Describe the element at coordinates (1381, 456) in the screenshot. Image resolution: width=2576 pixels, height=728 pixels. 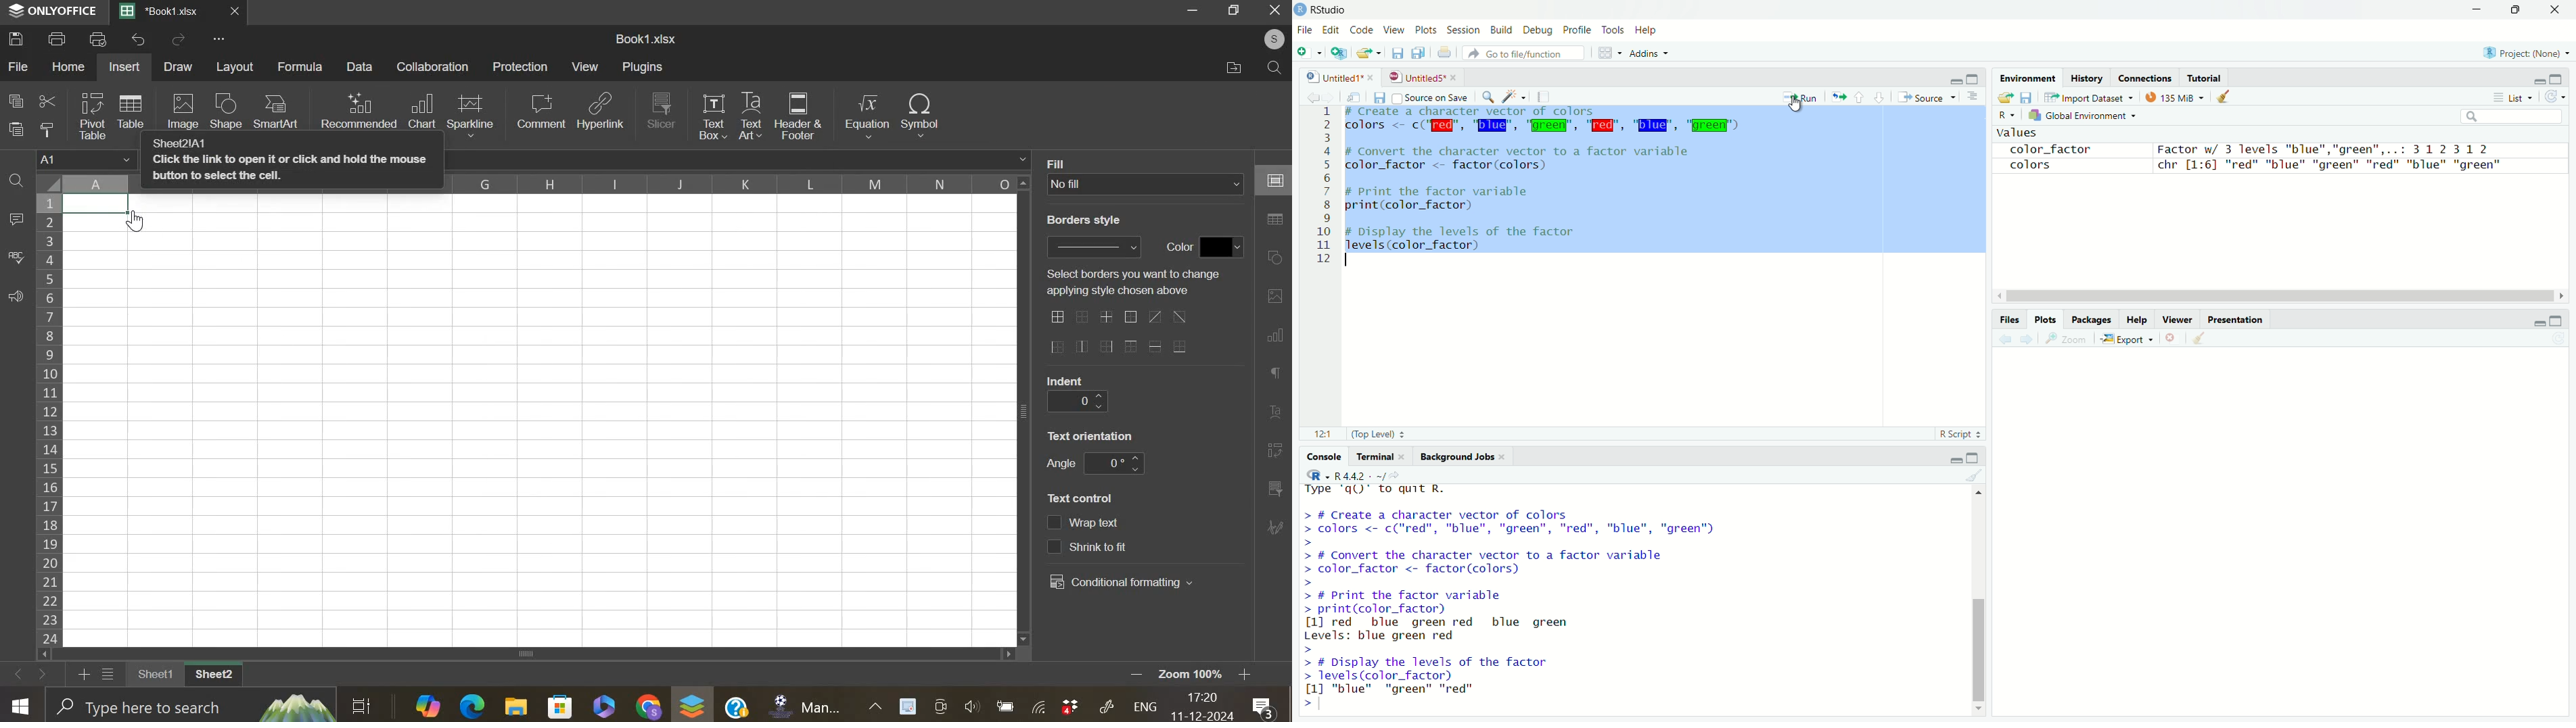
I see `terminal` at that location.